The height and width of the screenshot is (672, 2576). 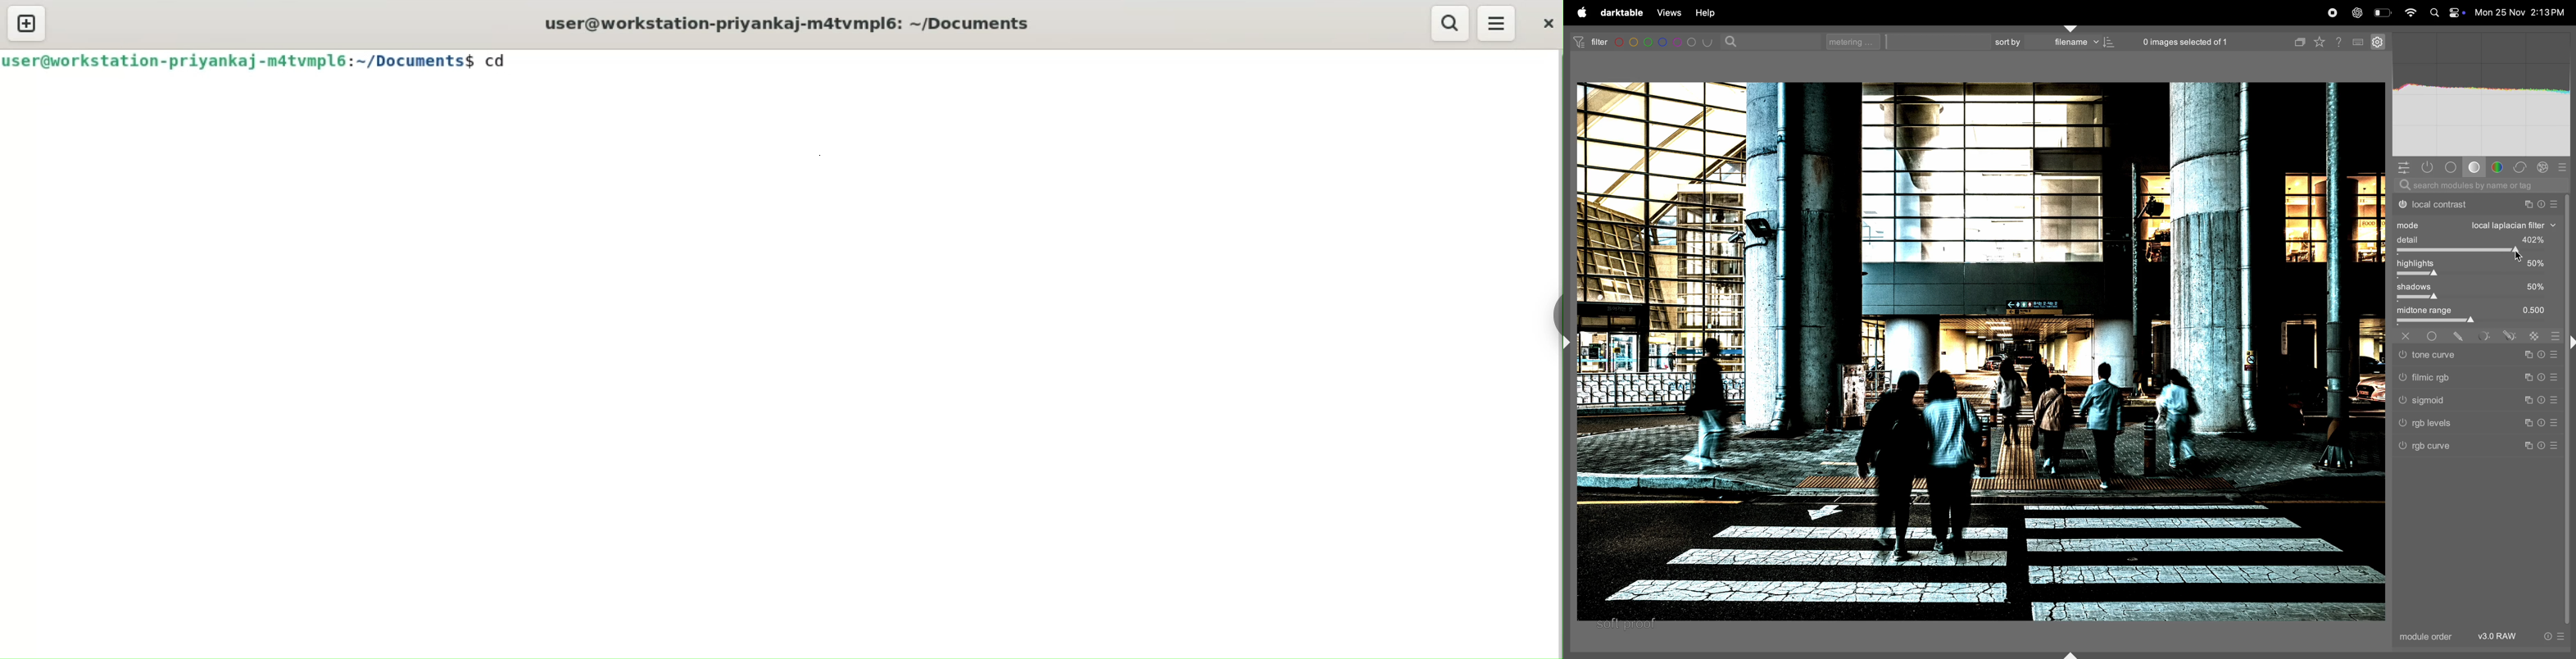 What do you see at coordinates (1571, 341) in the screenshot?
I see `shift+ctrl+l` at bounding box center [1571, 341].